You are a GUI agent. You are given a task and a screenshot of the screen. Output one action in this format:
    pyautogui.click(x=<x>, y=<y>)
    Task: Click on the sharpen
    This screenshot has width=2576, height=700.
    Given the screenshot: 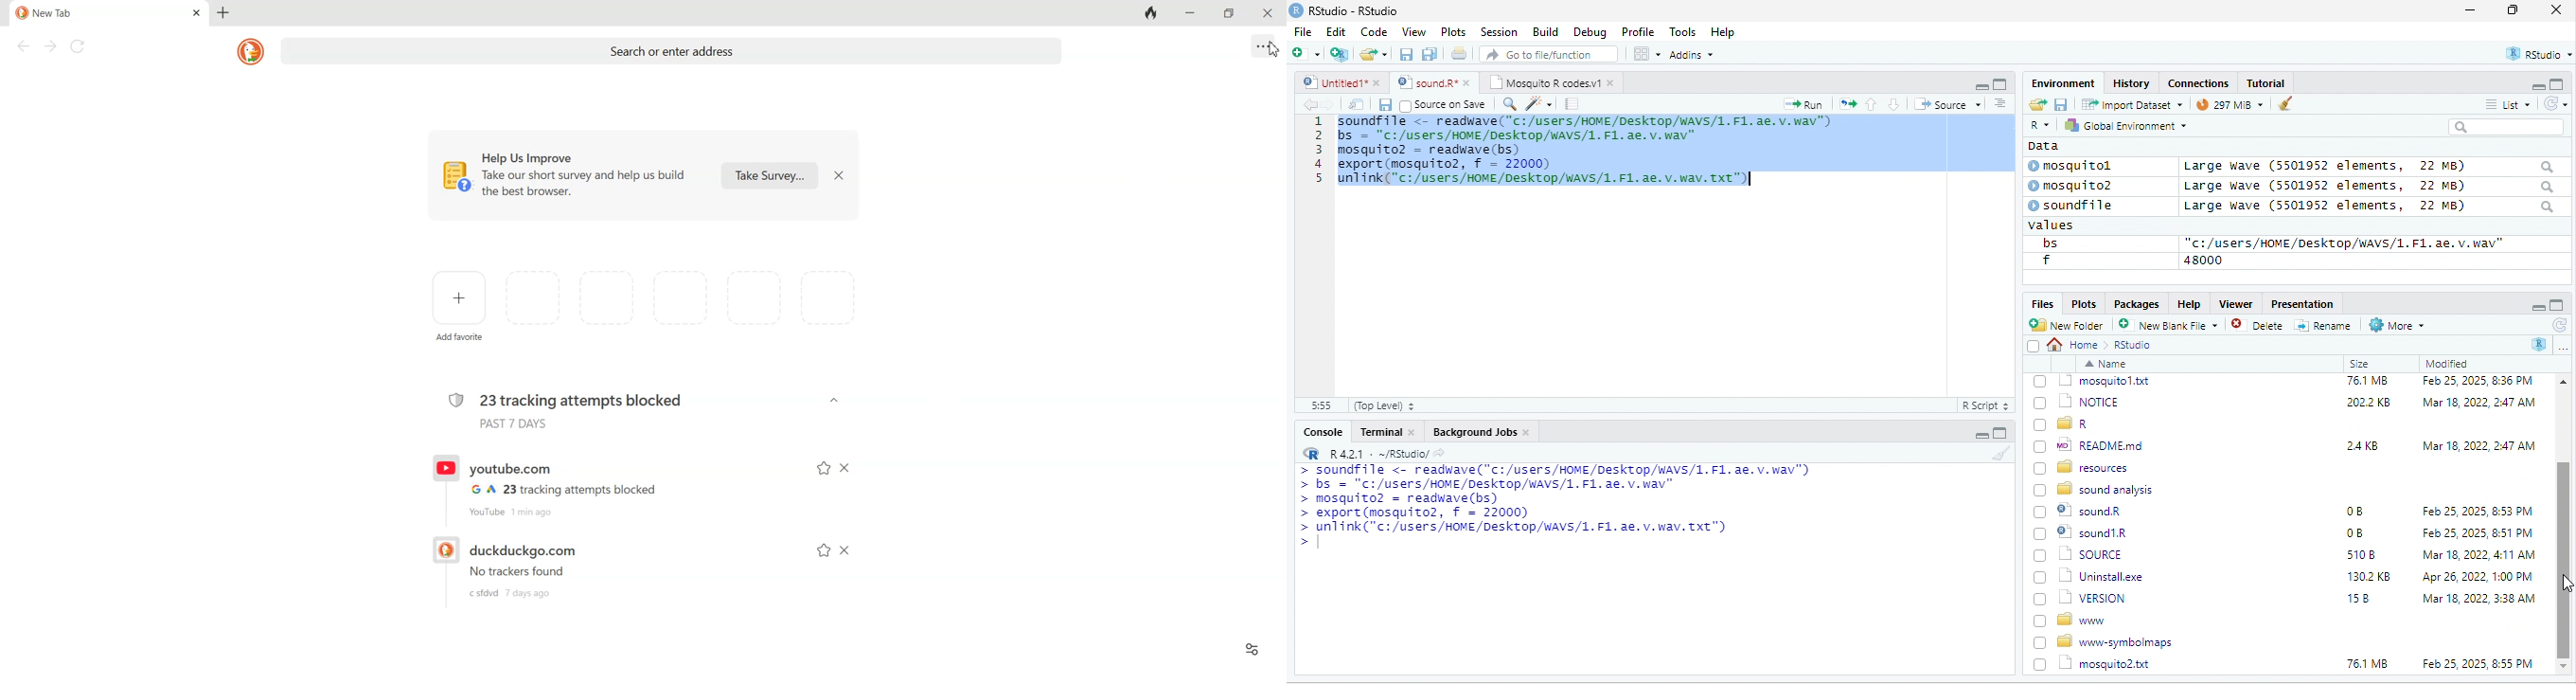 What is the action you would take?
    pyautogui.click(x=1539, y=103)
    